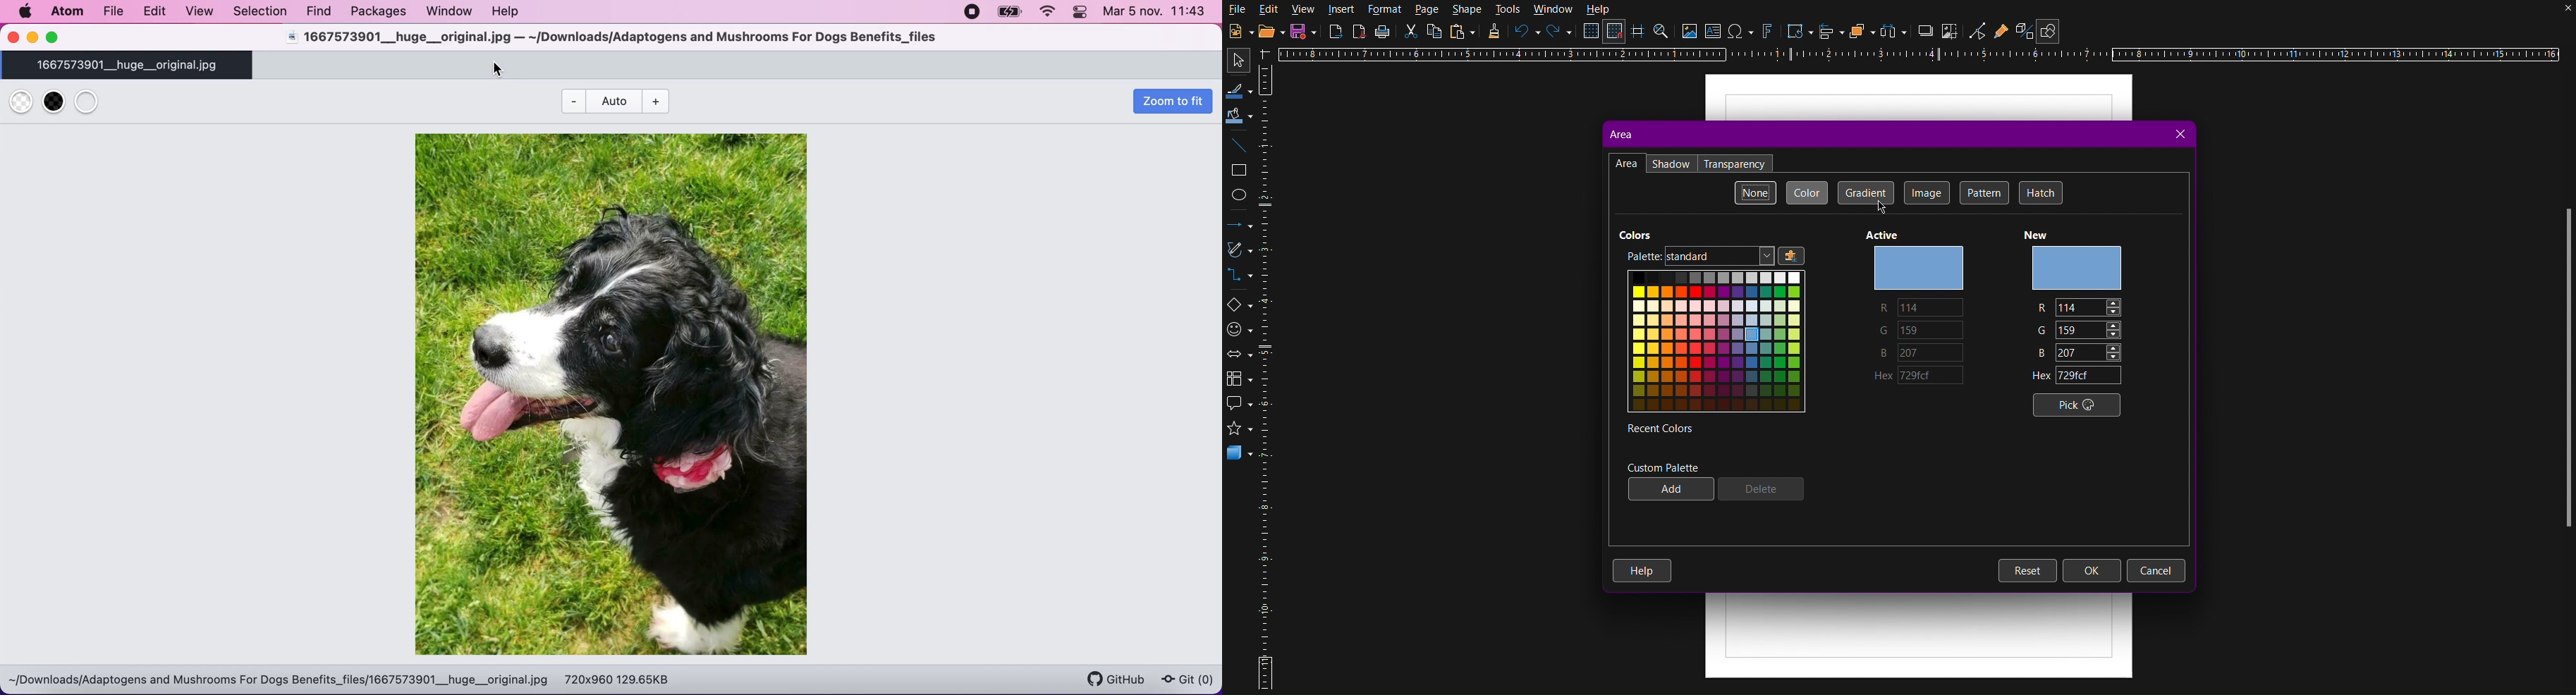 The image size is (2576, 700). I want to click on Page, so click(1428, 11).